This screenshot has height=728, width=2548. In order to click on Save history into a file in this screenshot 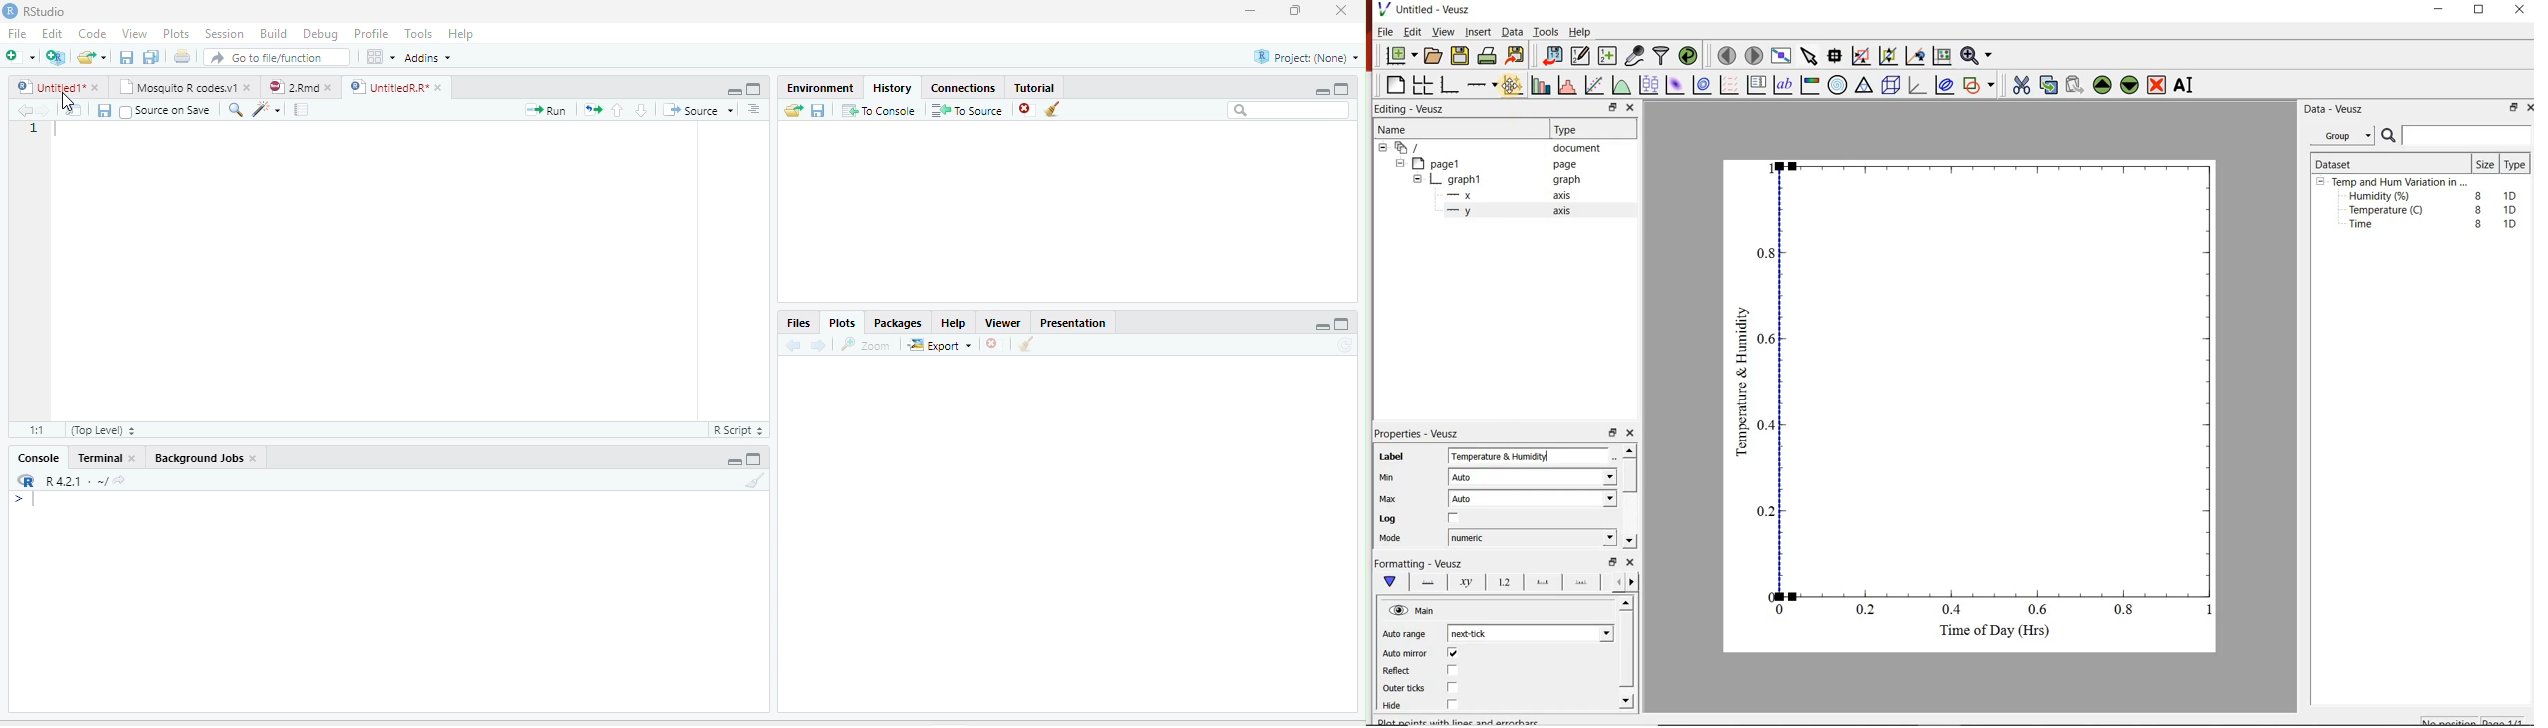, I will do `click(818, 110)`.